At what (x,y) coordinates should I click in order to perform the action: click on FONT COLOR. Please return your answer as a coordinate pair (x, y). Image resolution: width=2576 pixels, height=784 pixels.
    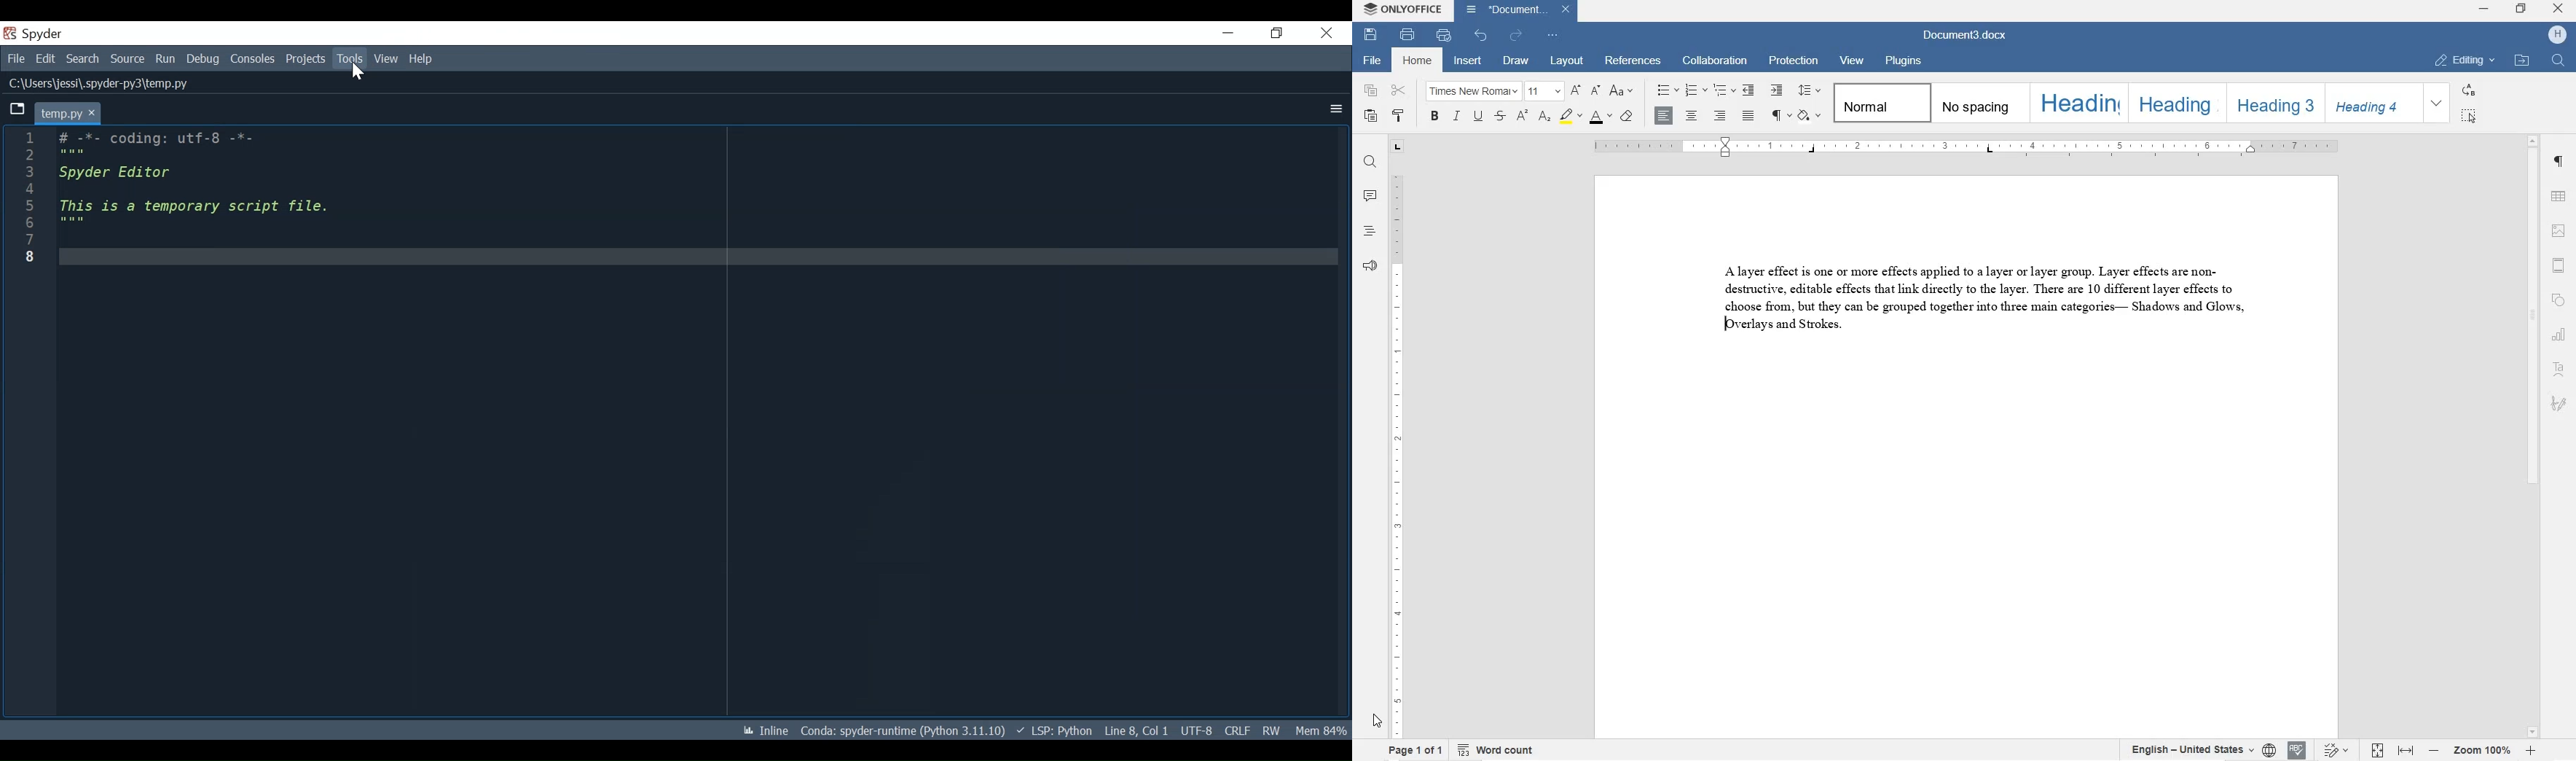
    Looking at the image, I should click on (1600, 117).